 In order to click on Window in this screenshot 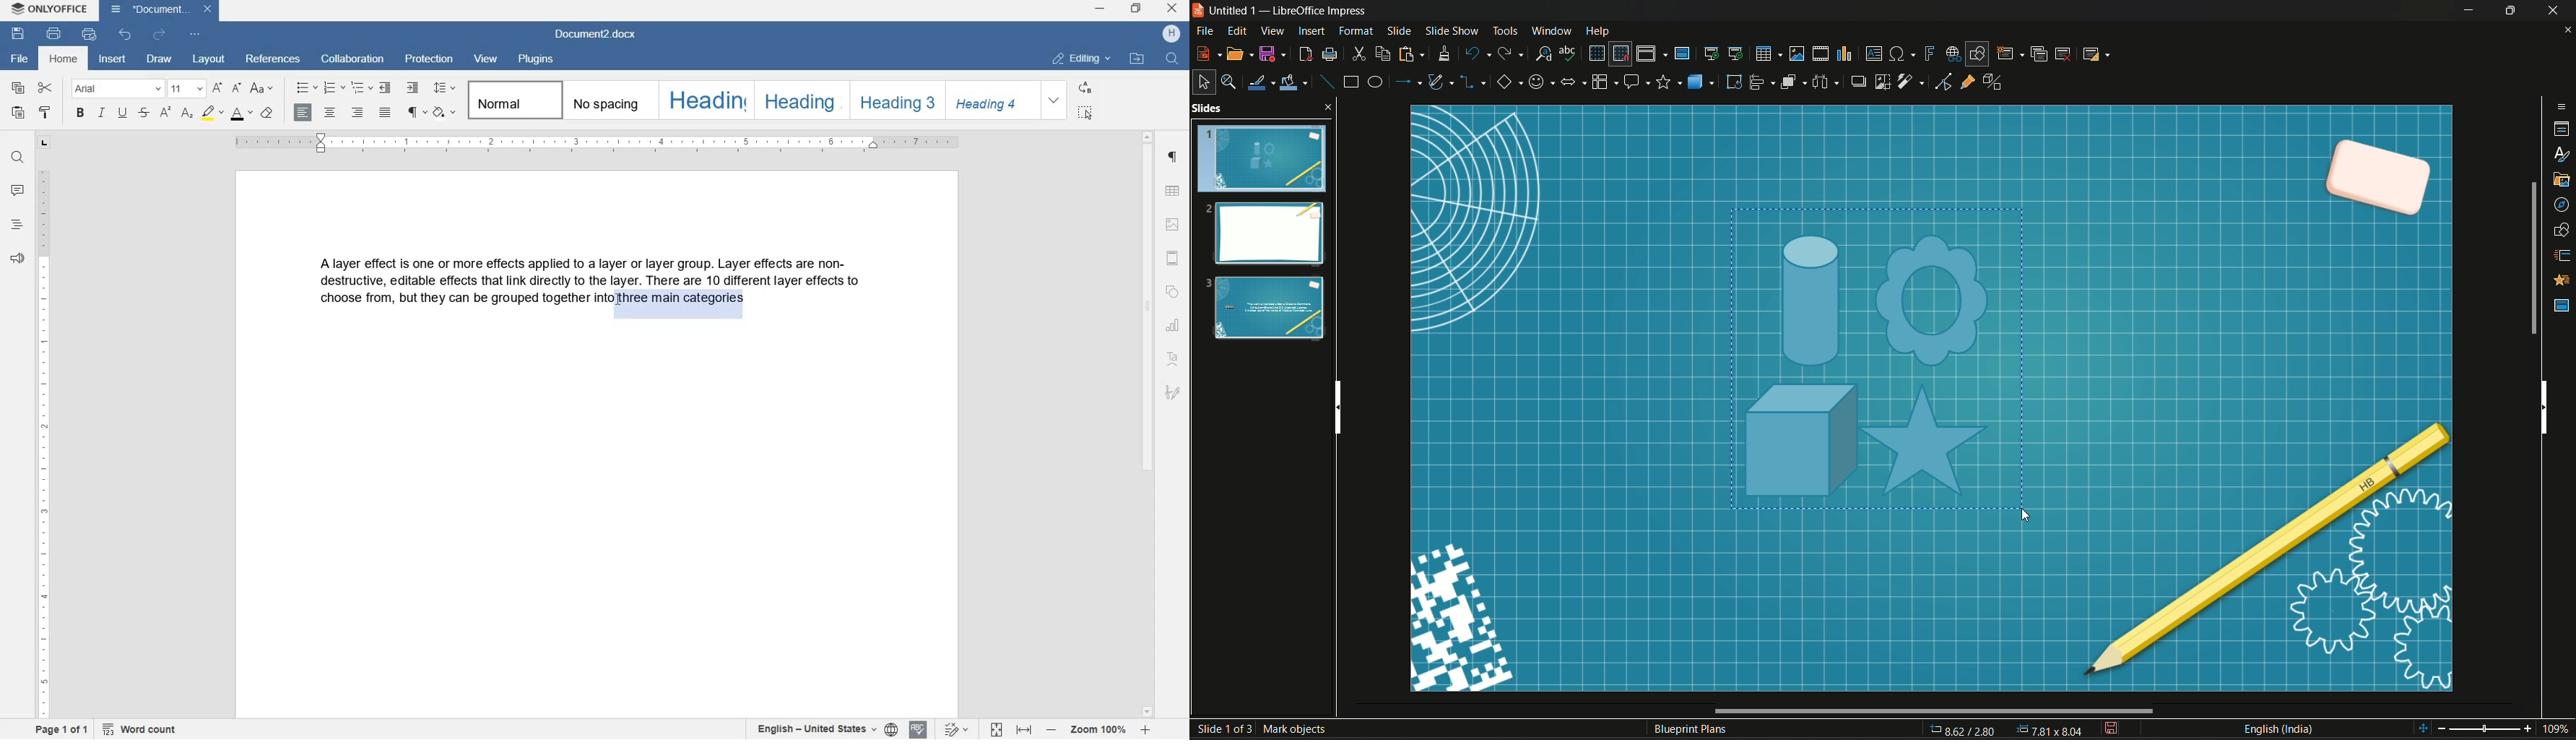, I will do `click(1548, 30)`.